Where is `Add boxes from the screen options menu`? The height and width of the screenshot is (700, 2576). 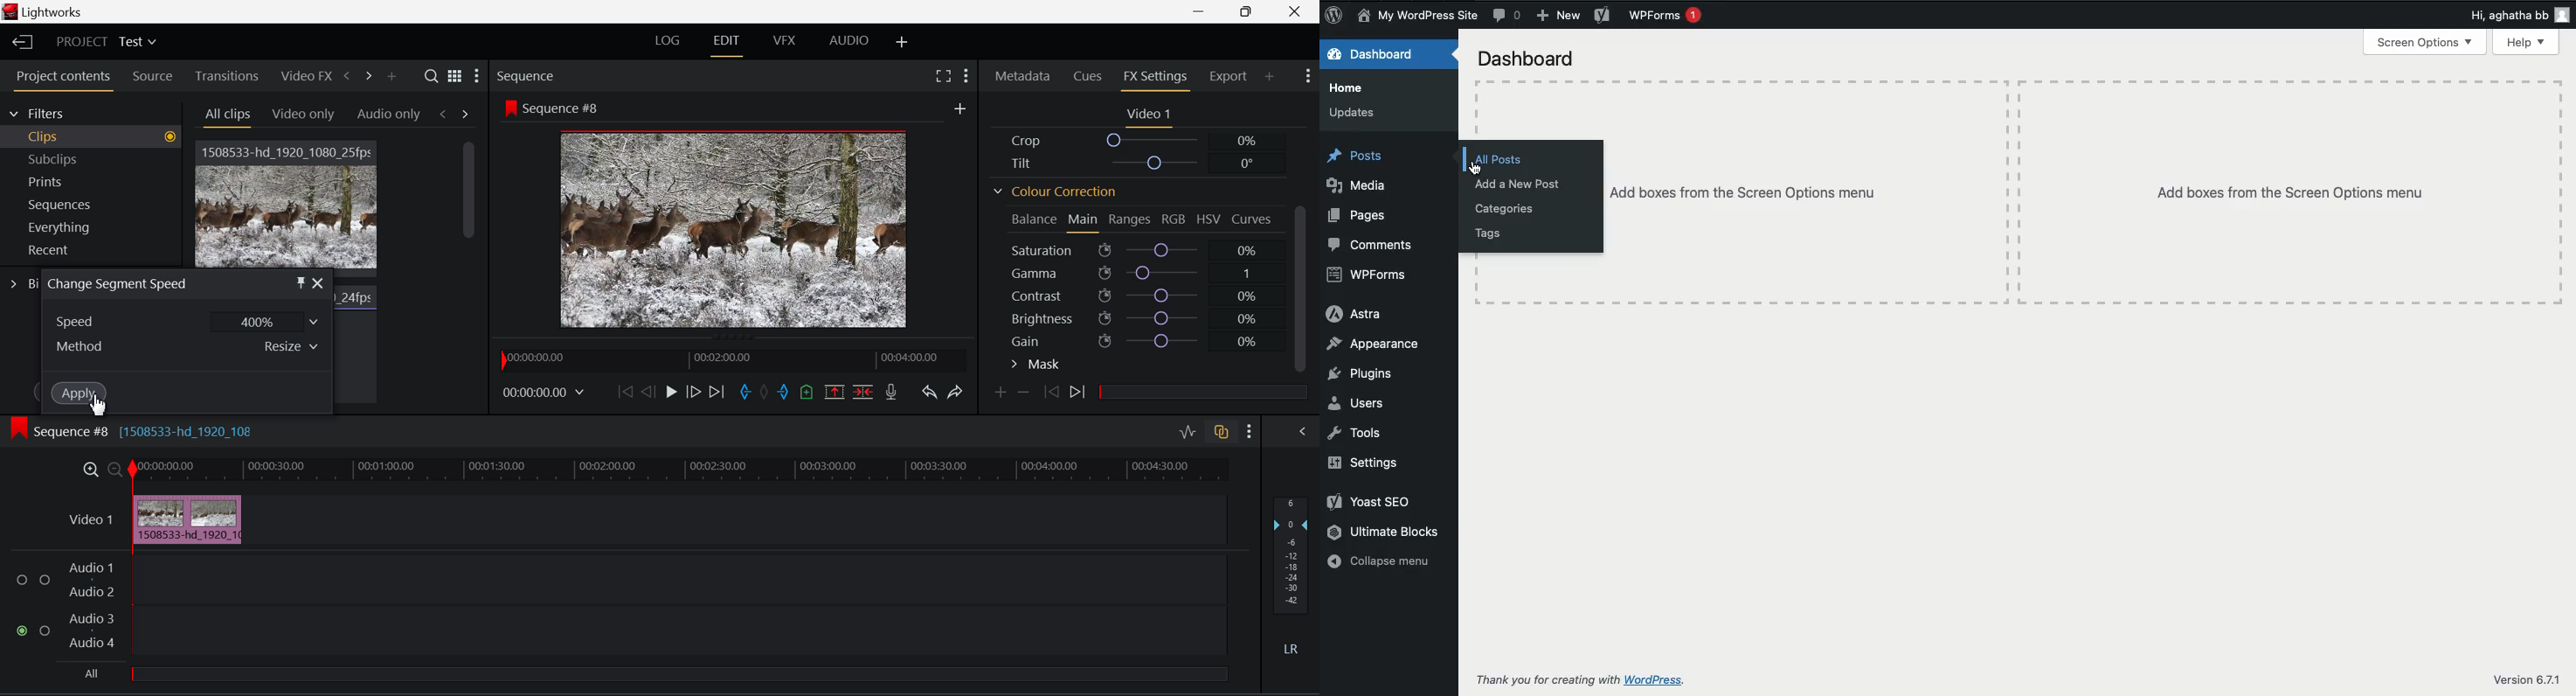 Add boxes from the screen options menu is located at coordinates (1809, 191).